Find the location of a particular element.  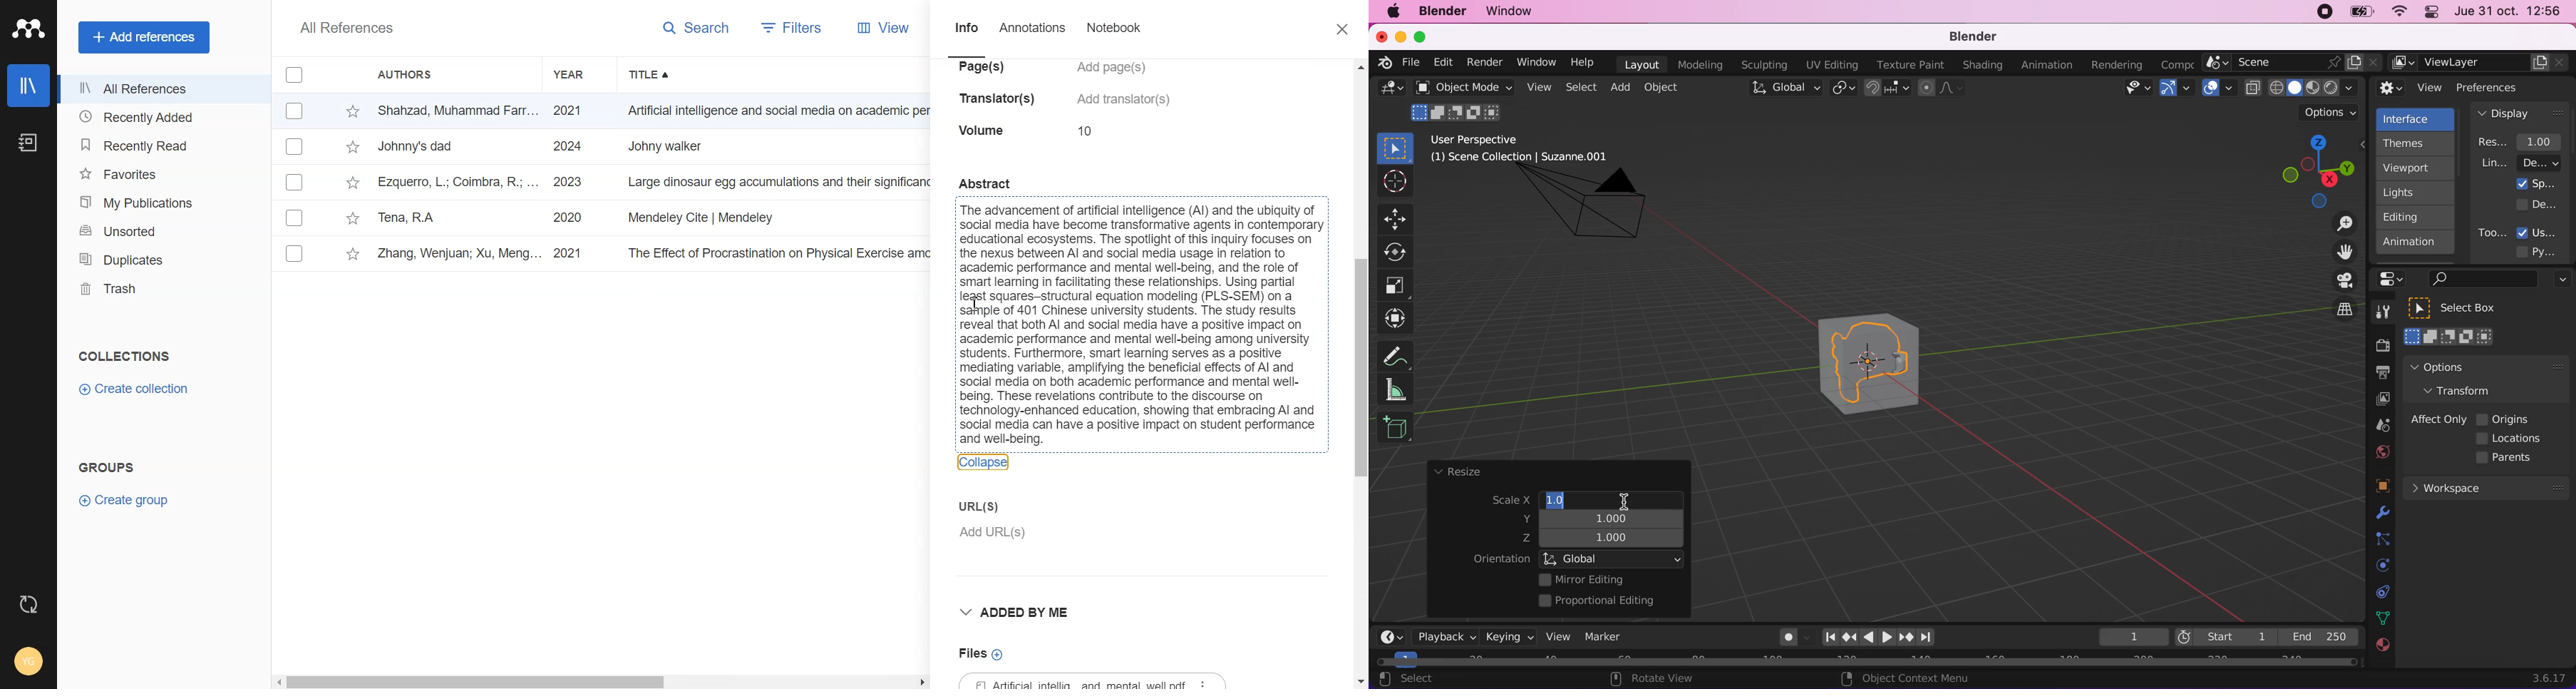

Account is located at coordinates (28, 660).